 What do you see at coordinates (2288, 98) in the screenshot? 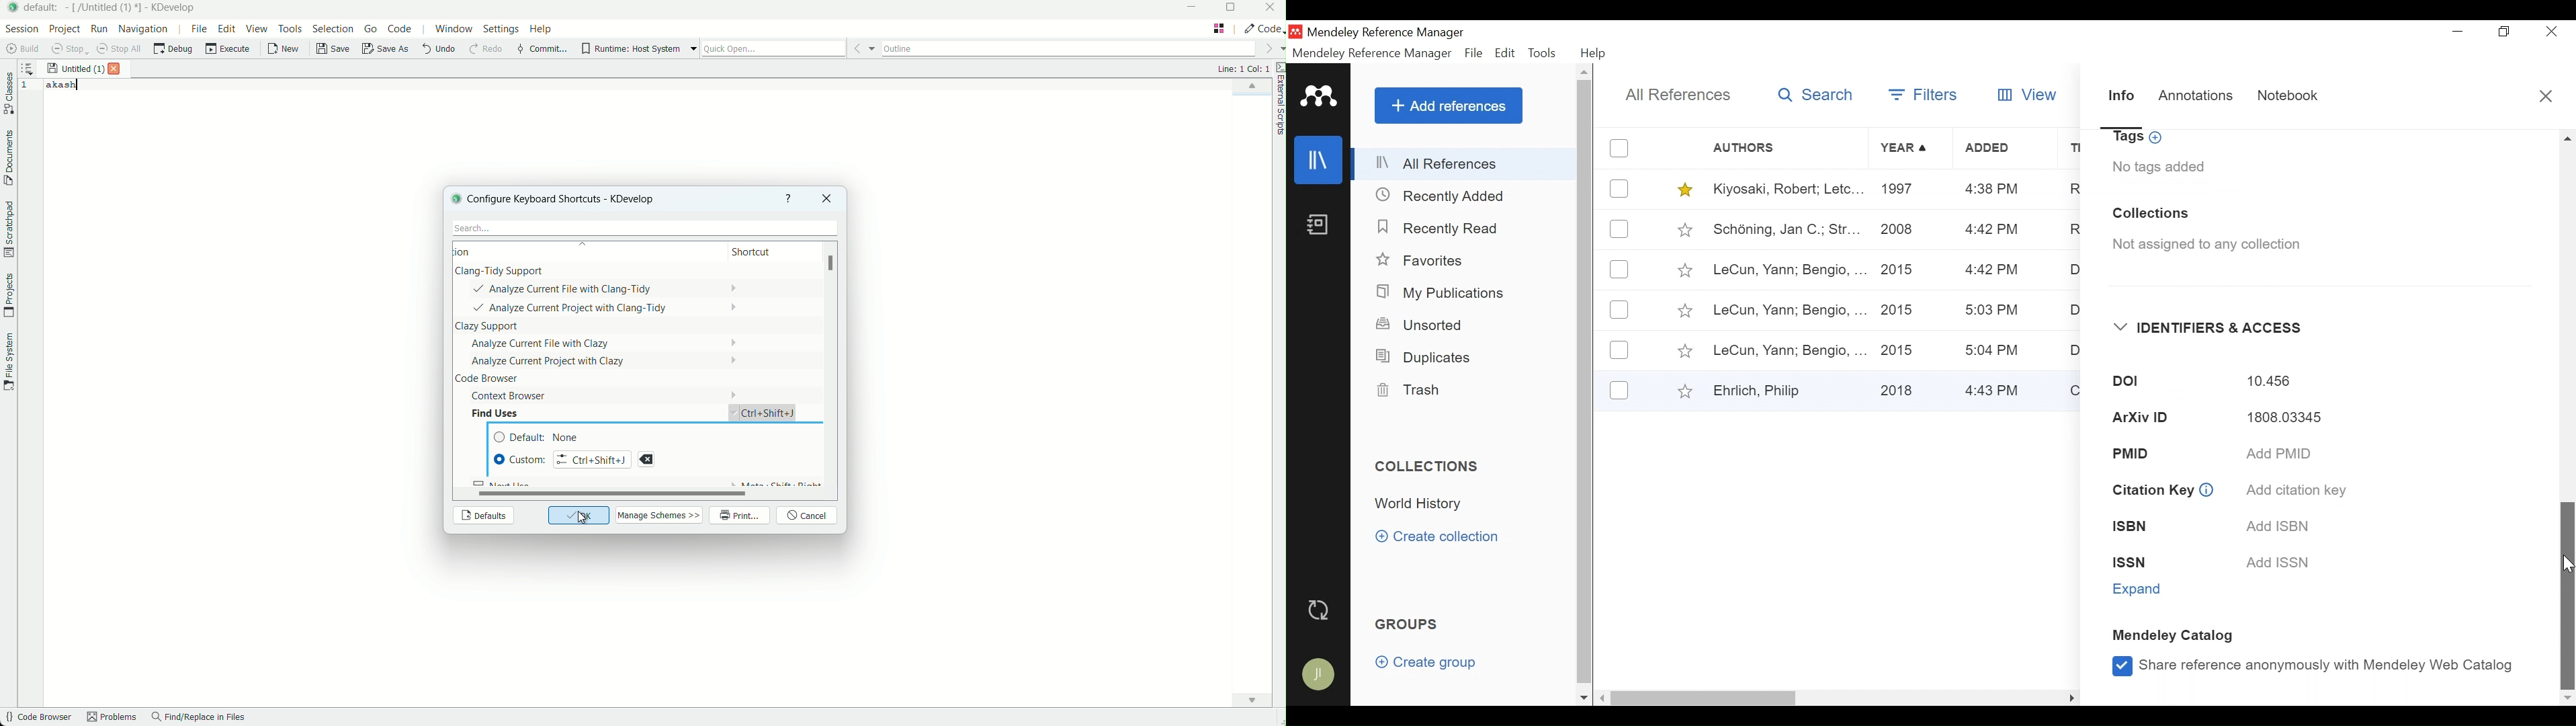
I see `Notebook` at bounding box center [2288, 98].